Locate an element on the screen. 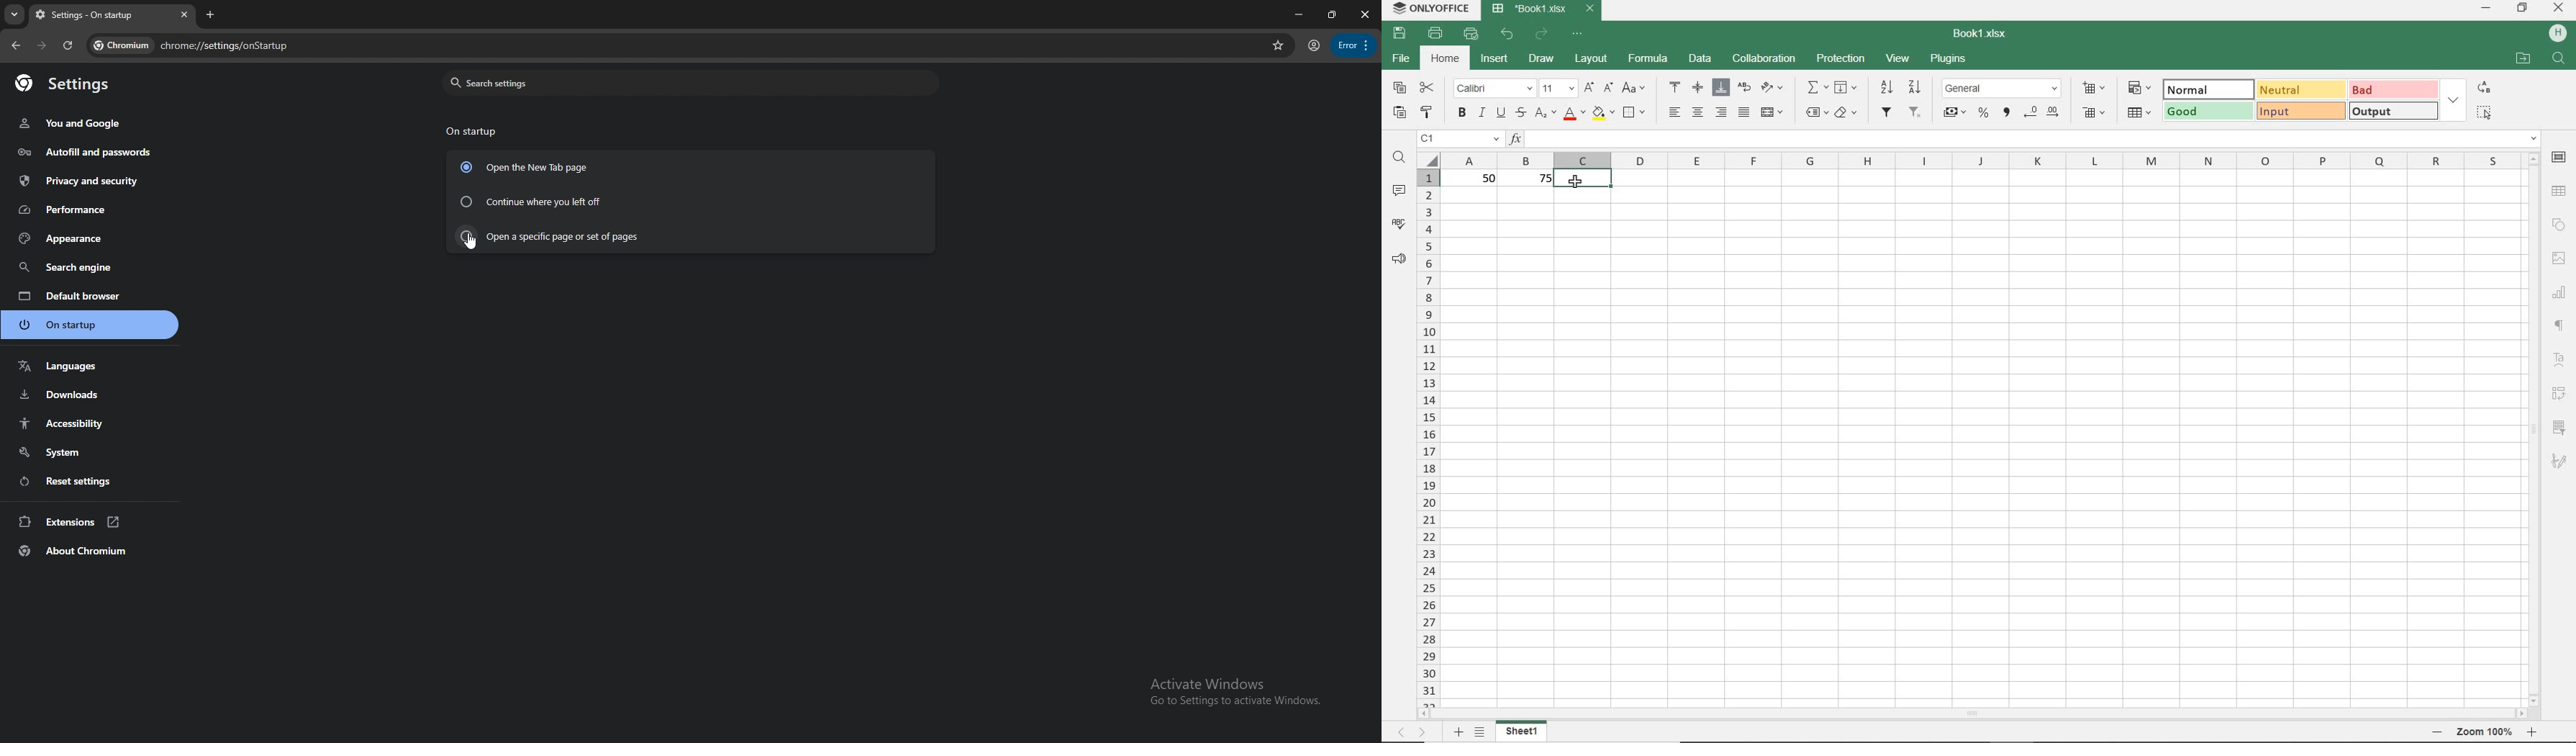  conditional formatting is located at coordinates (2142, 88).